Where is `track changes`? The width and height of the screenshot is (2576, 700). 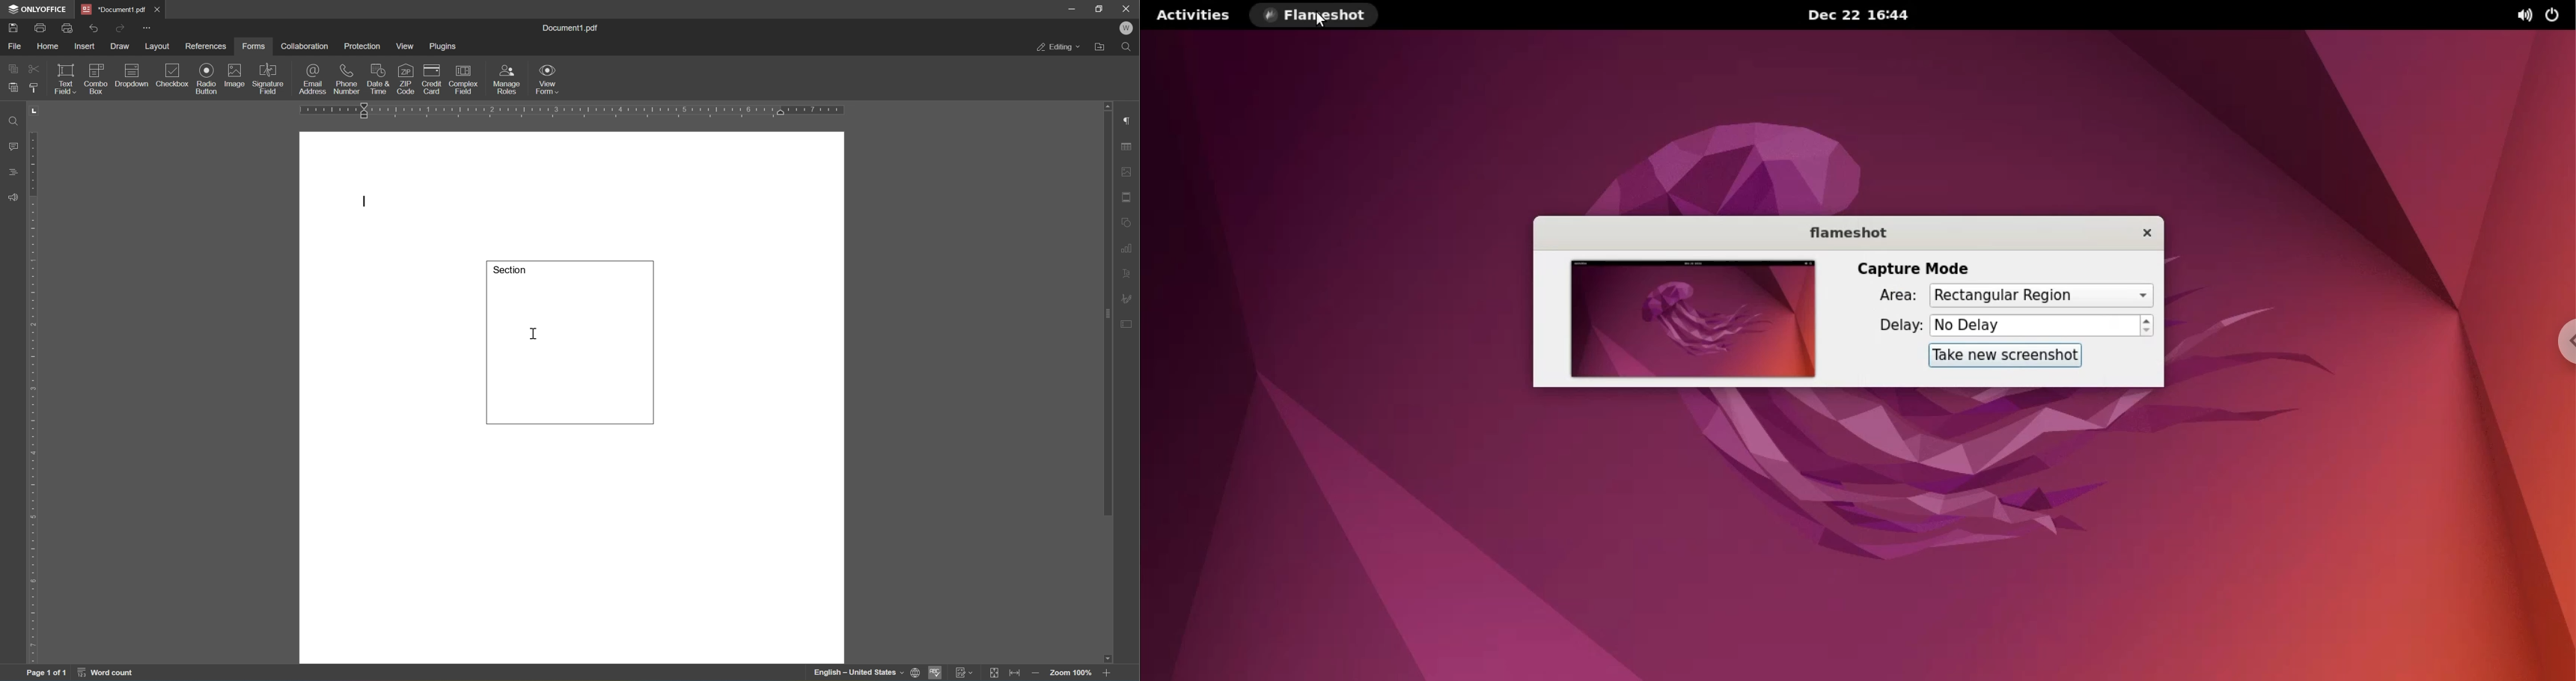
track changes is located at coordinates (966, 673).